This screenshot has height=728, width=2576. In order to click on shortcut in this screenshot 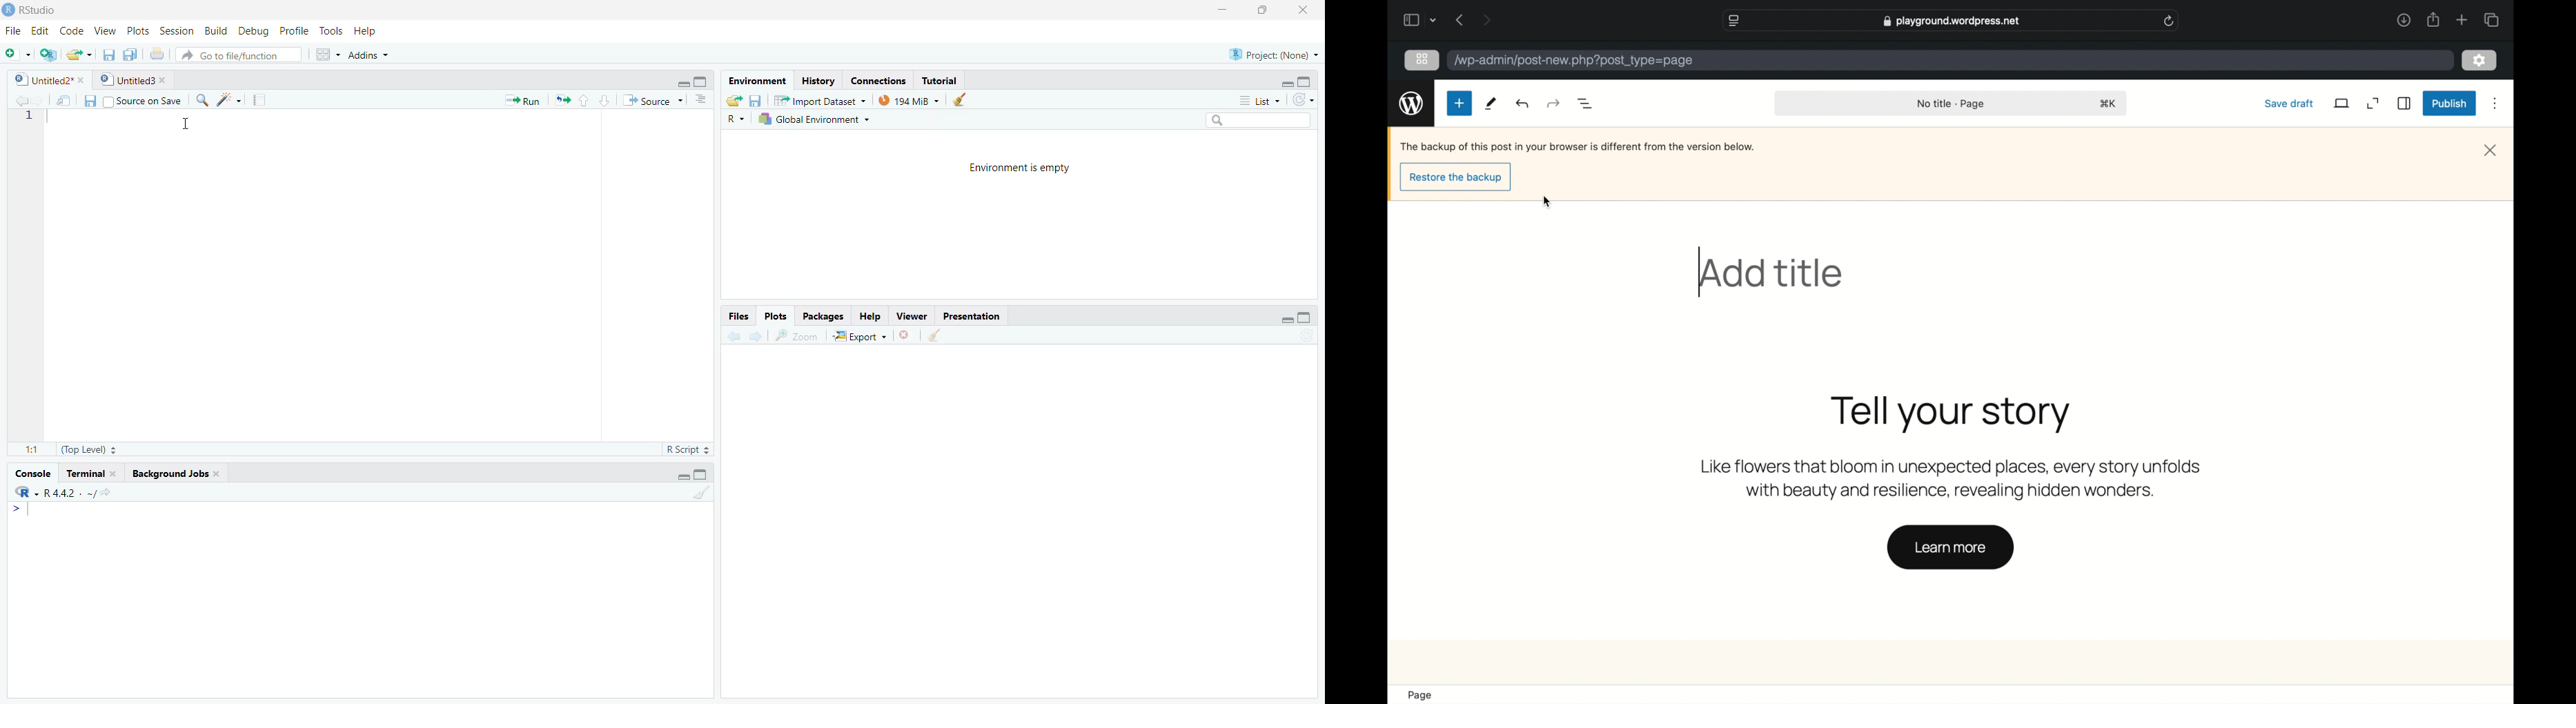, I will do `click(2108, 104)`.